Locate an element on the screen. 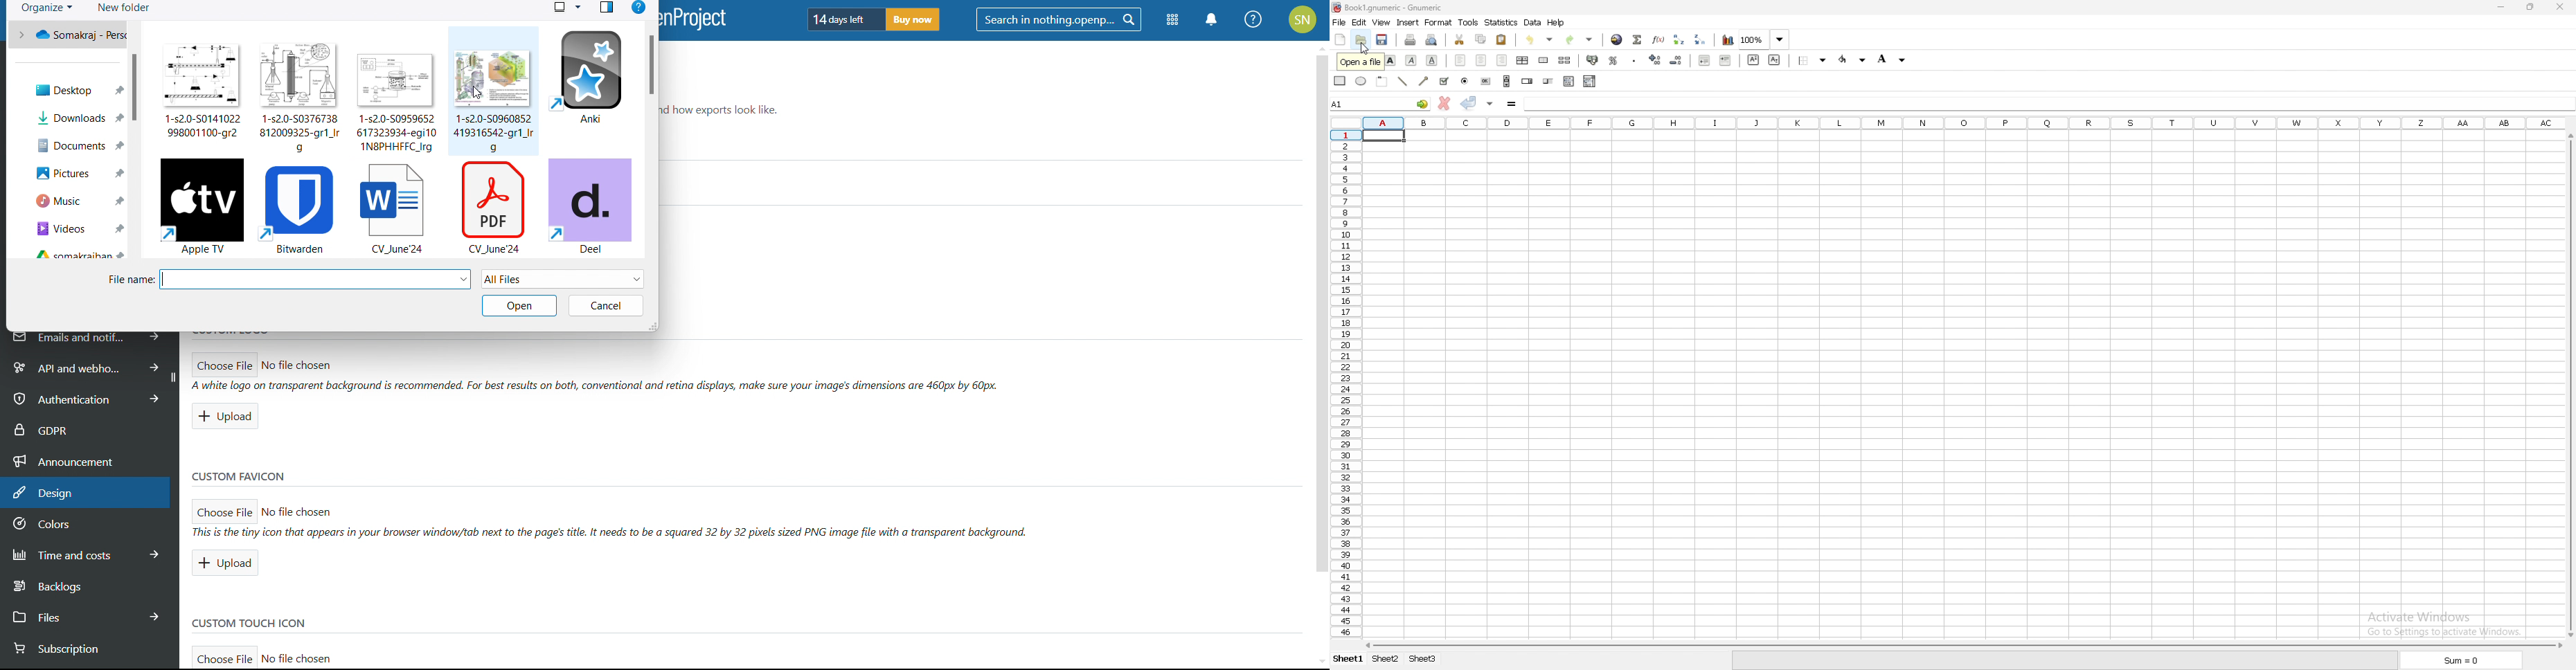  time and costs is located at coordinates (87, 553).